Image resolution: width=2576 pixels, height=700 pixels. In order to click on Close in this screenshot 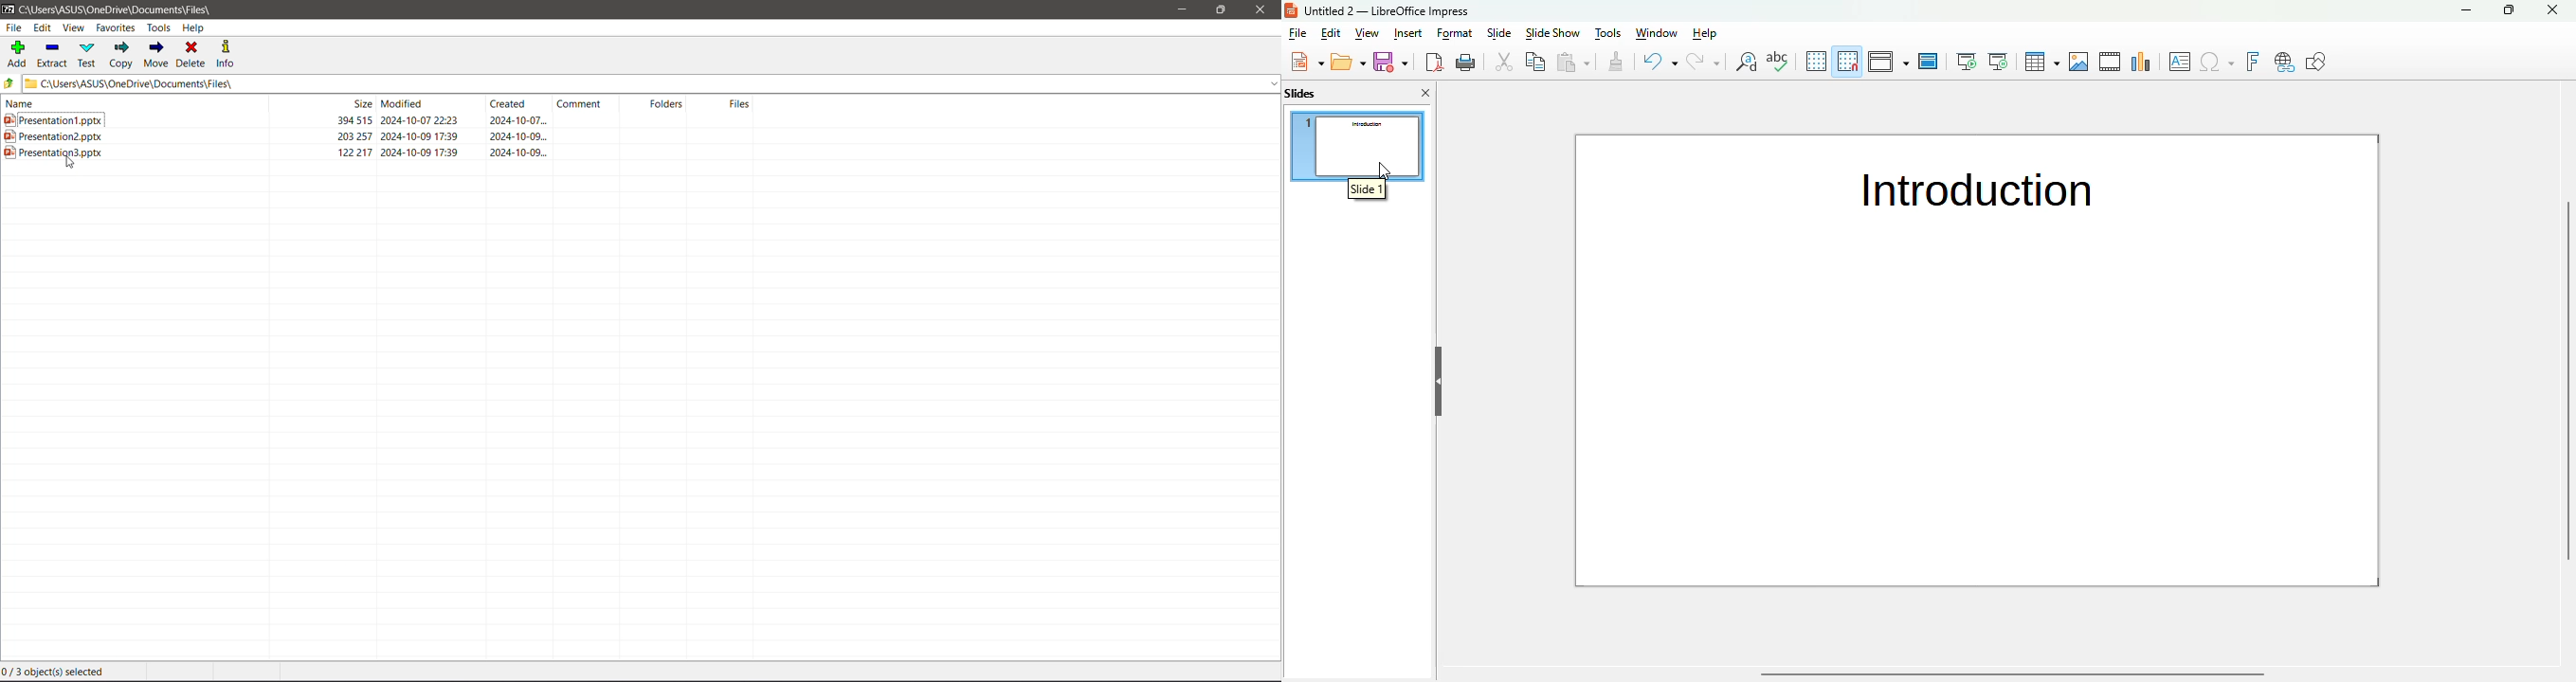, I will do `click(1265, 10)`.